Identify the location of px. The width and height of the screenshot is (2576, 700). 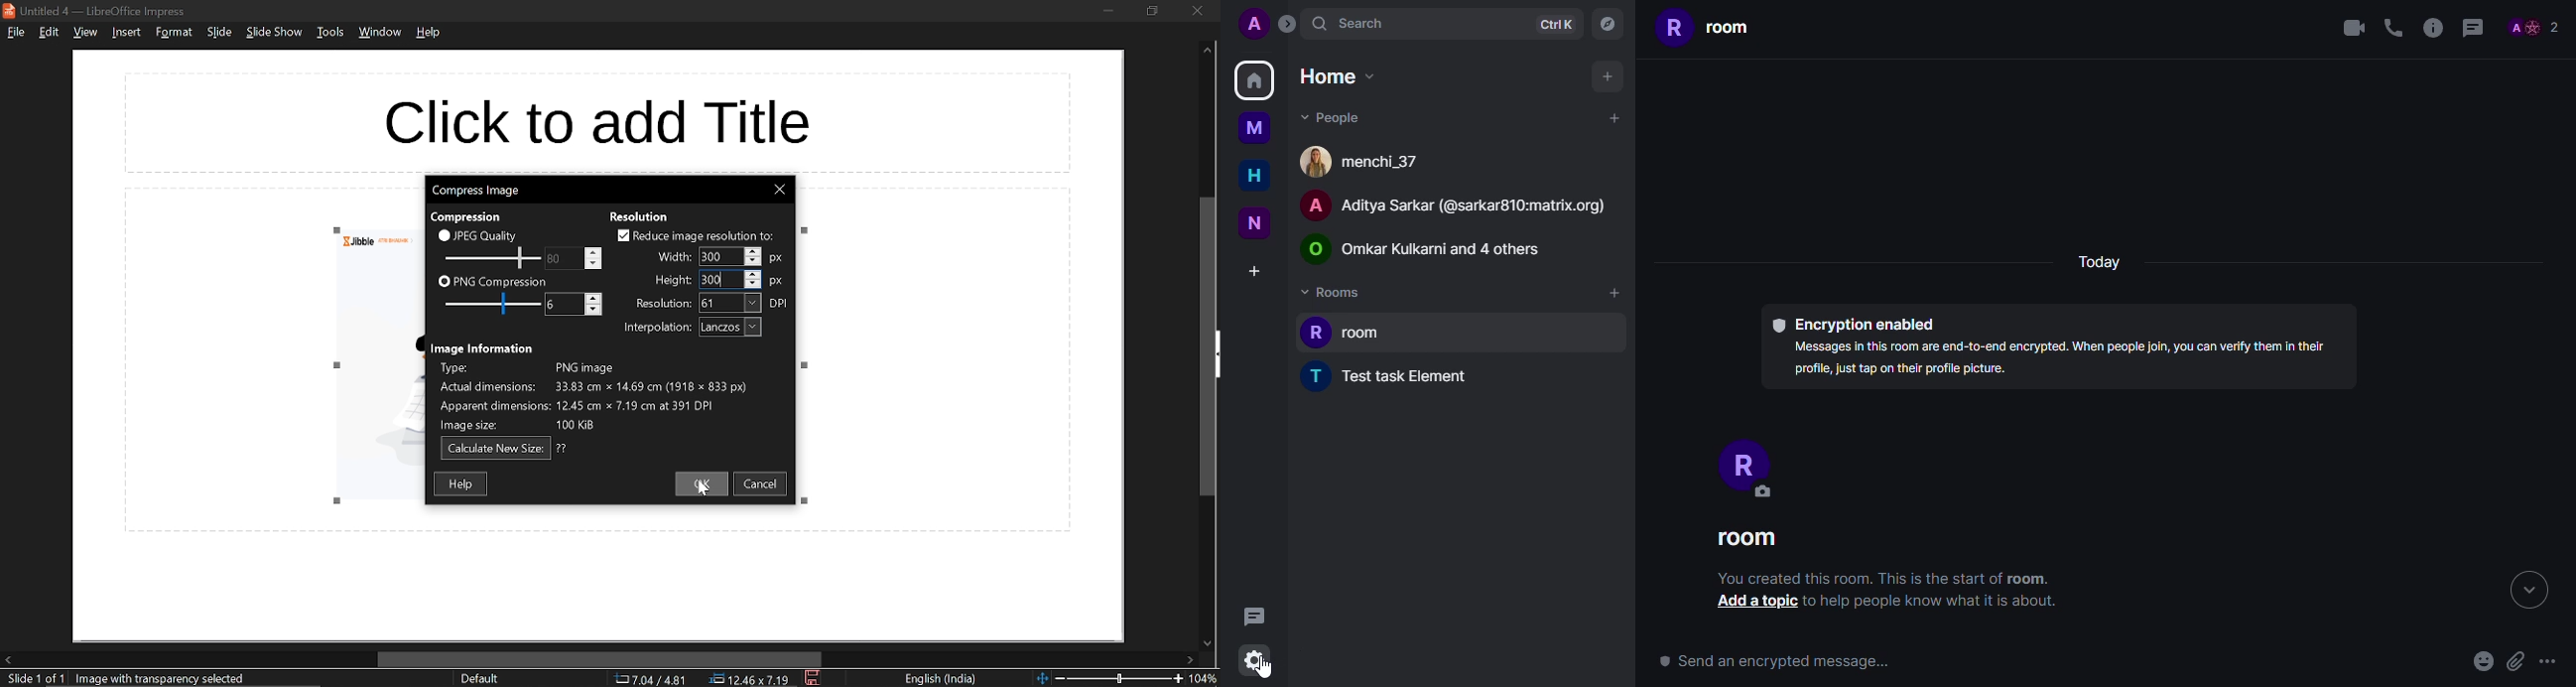
(777, 281).